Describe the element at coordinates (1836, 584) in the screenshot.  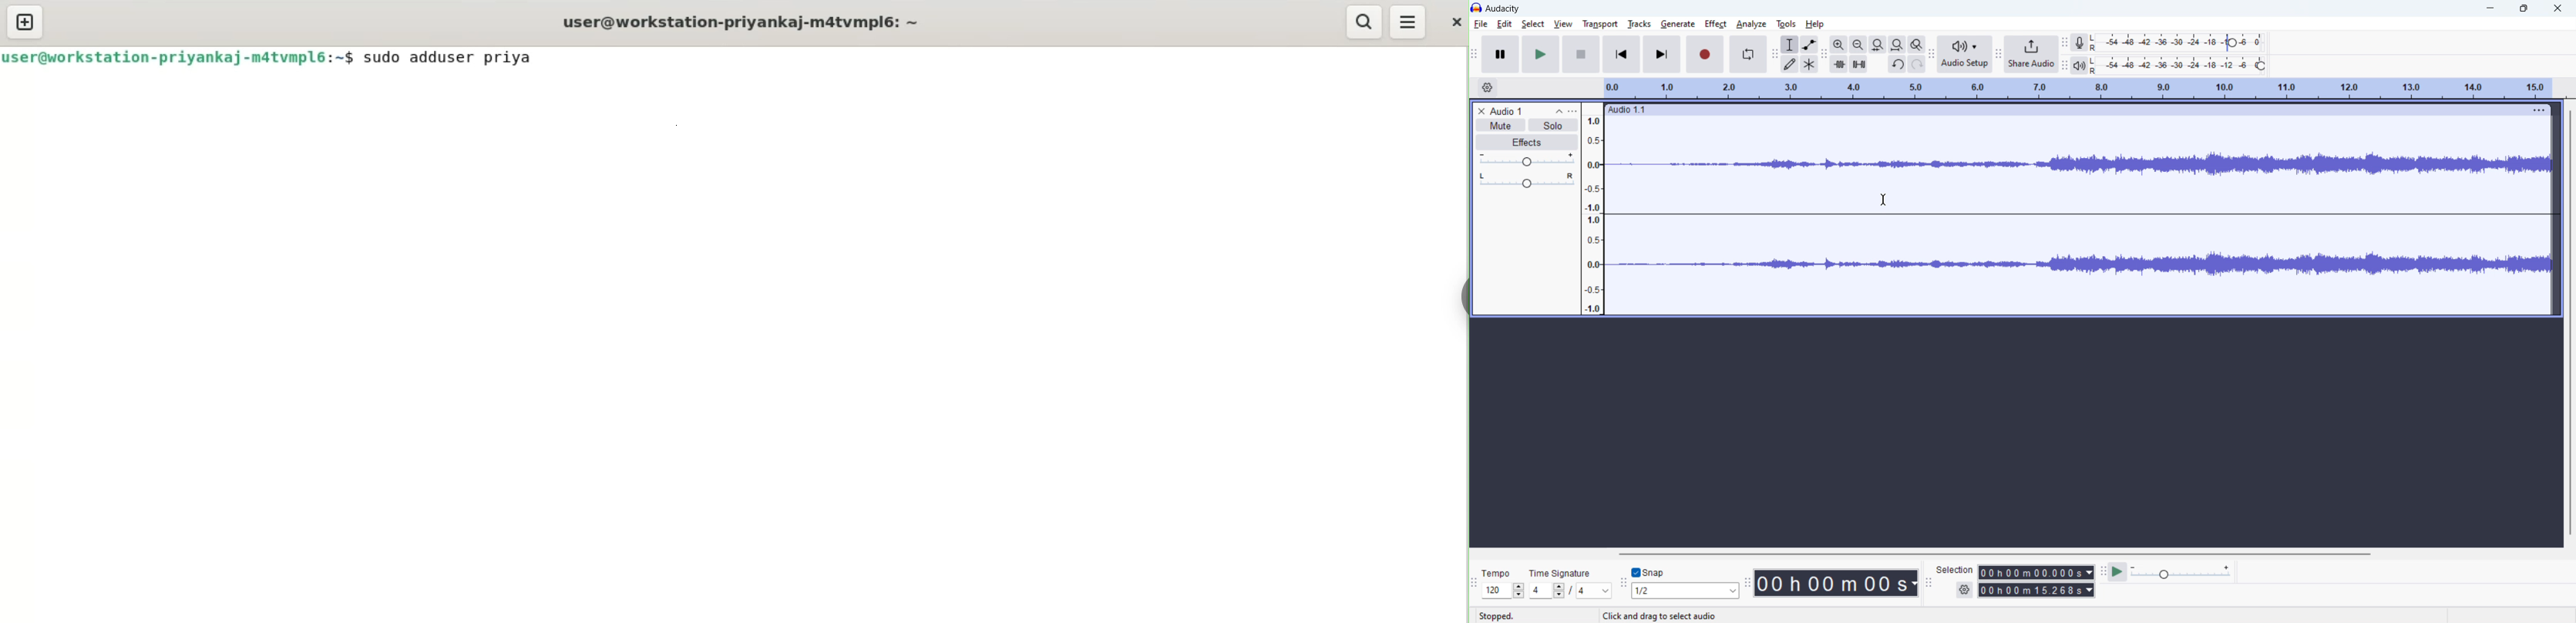
I see `time stamp` at that location.